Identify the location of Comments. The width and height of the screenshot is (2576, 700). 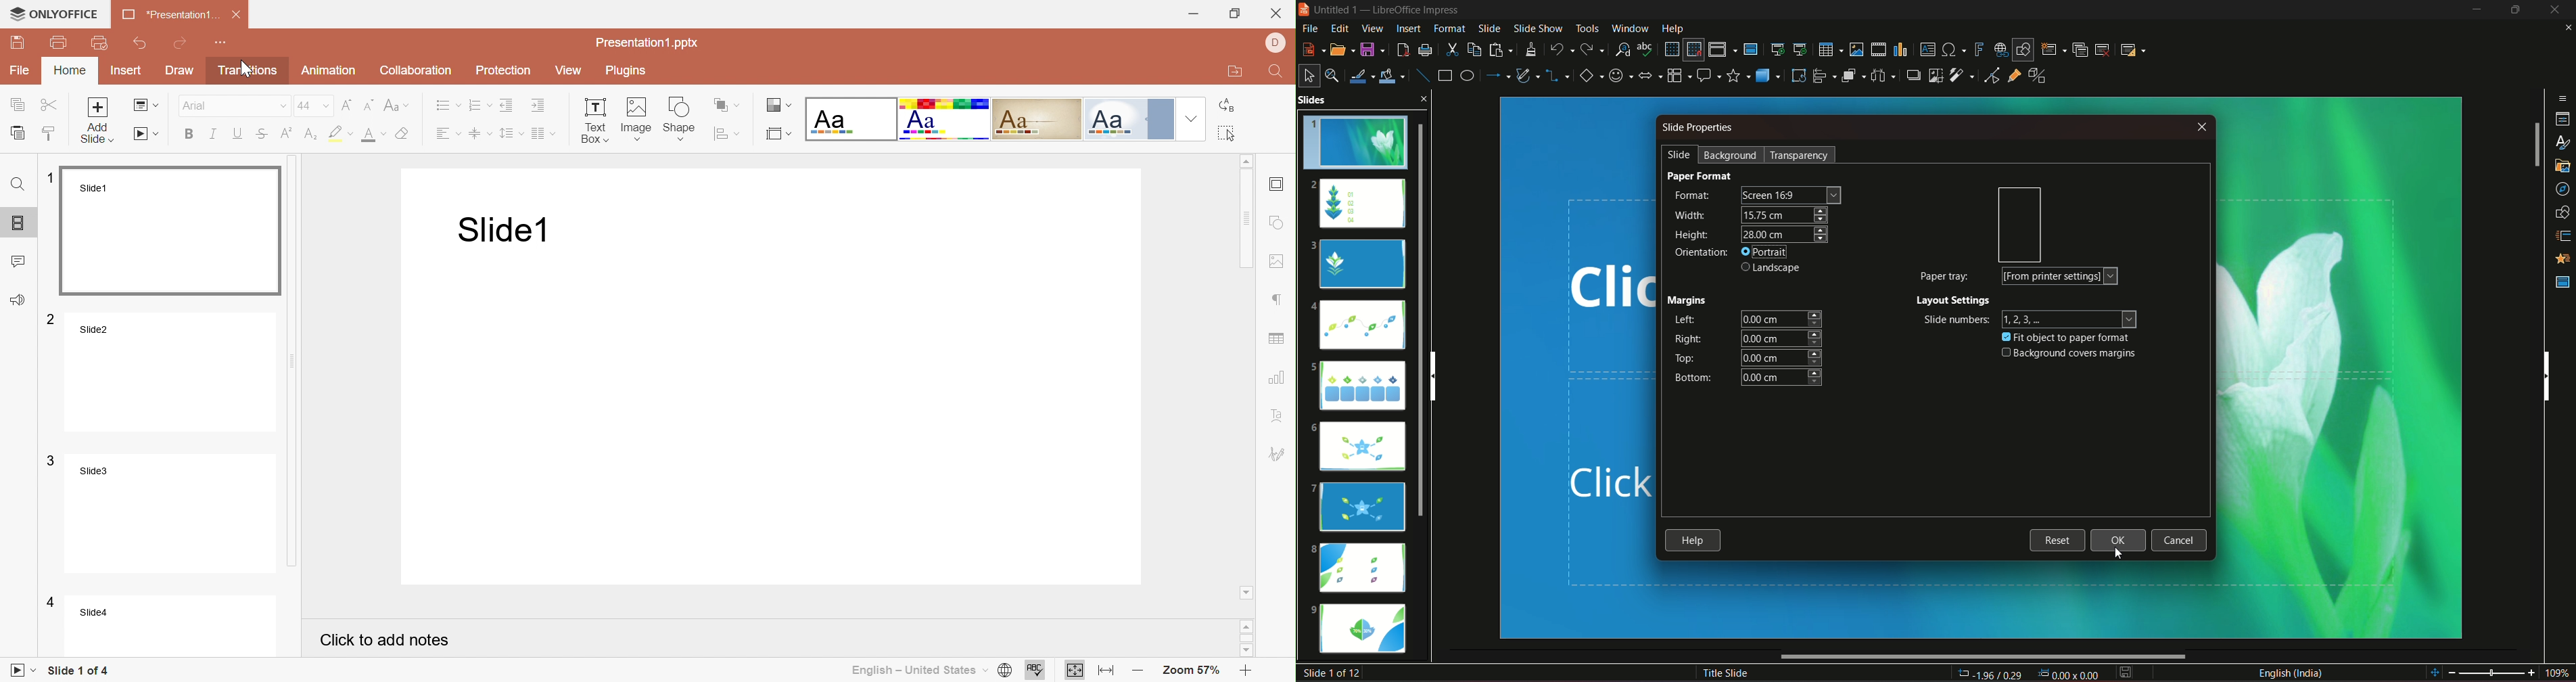
(18, 260).